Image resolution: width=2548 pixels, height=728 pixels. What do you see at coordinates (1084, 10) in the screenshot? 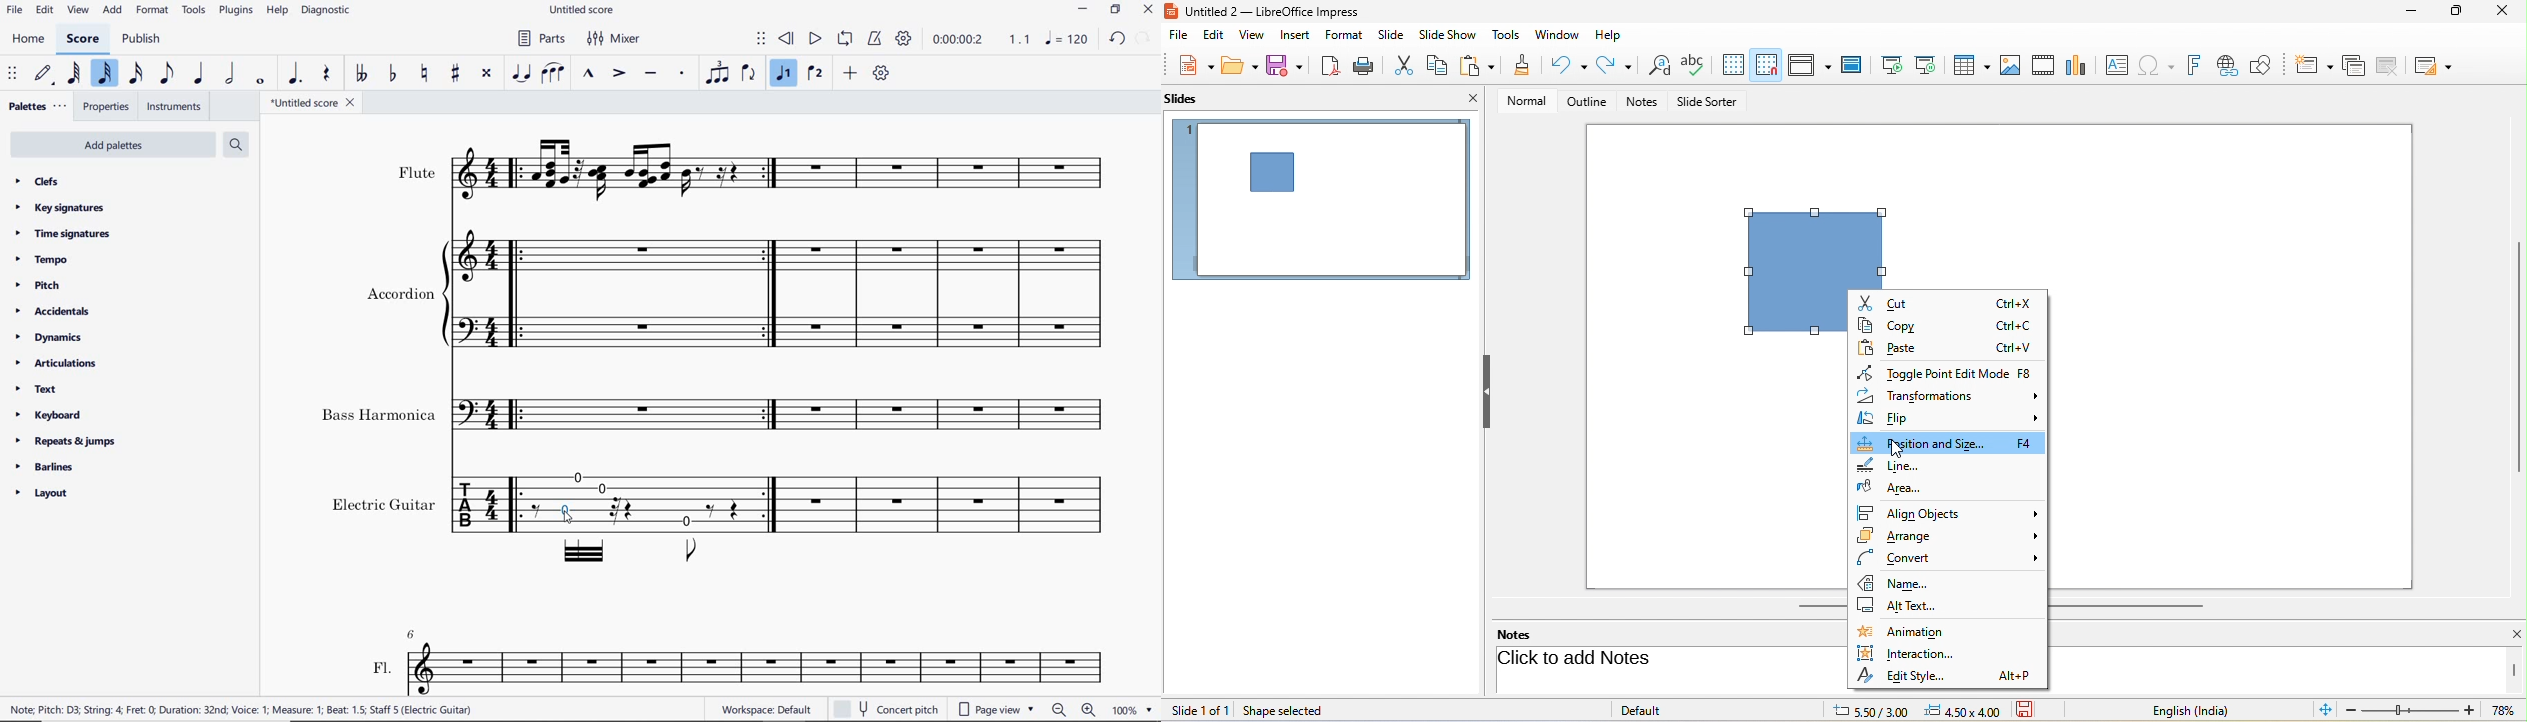
I see `minimize` at bounding box center [1084, 10].